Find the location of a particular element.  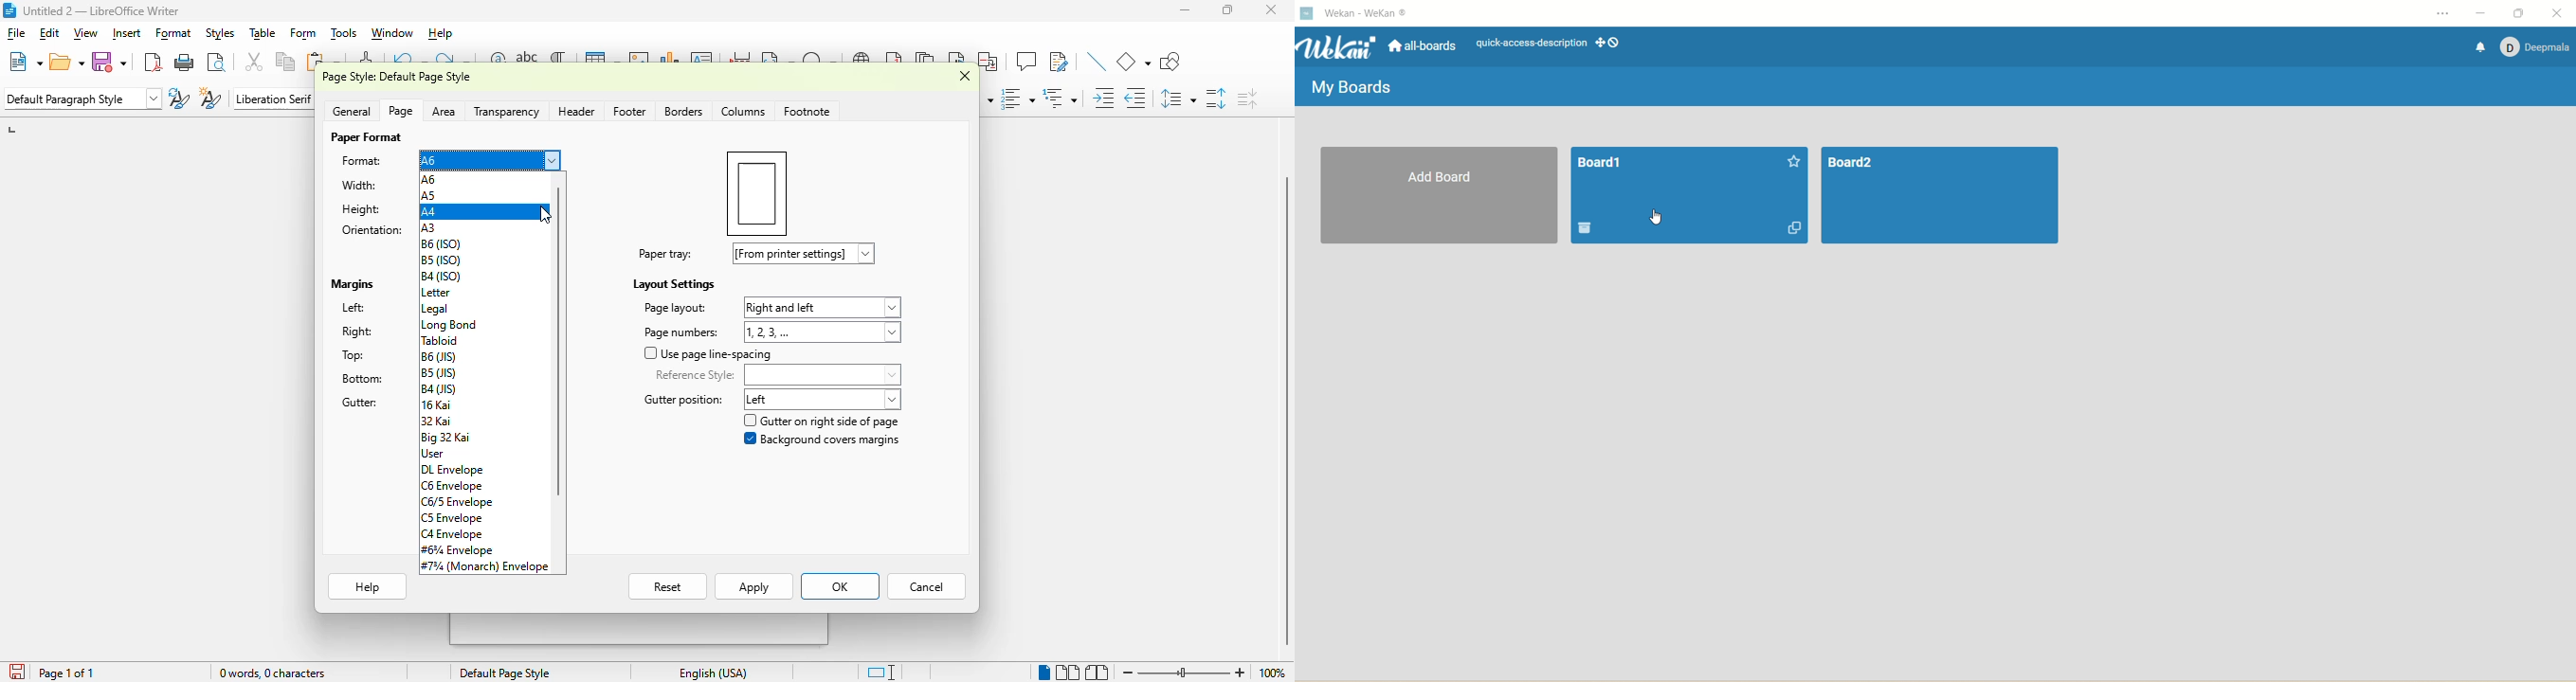

height: 14.80 cm is located at coordinates (365, 208).